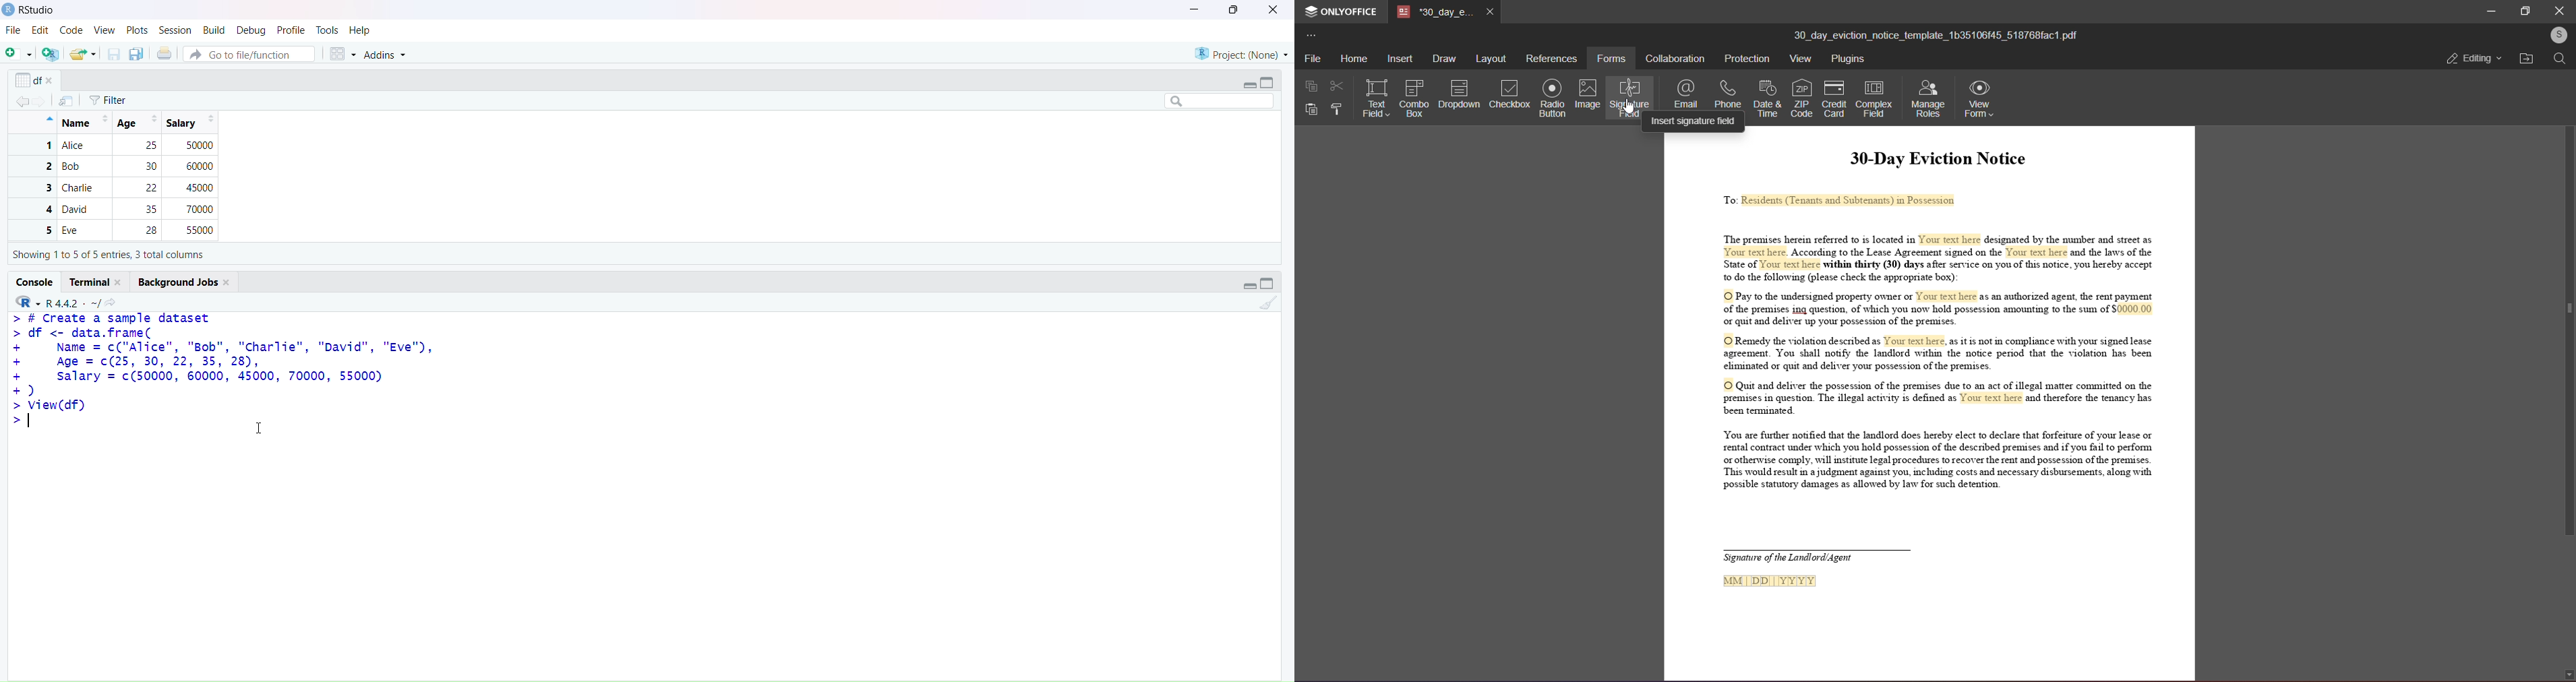 This screenshot has height=700, width=2576. Describe the element at coordinates (2558, 35) in the screenshot. I see `user` at that location.